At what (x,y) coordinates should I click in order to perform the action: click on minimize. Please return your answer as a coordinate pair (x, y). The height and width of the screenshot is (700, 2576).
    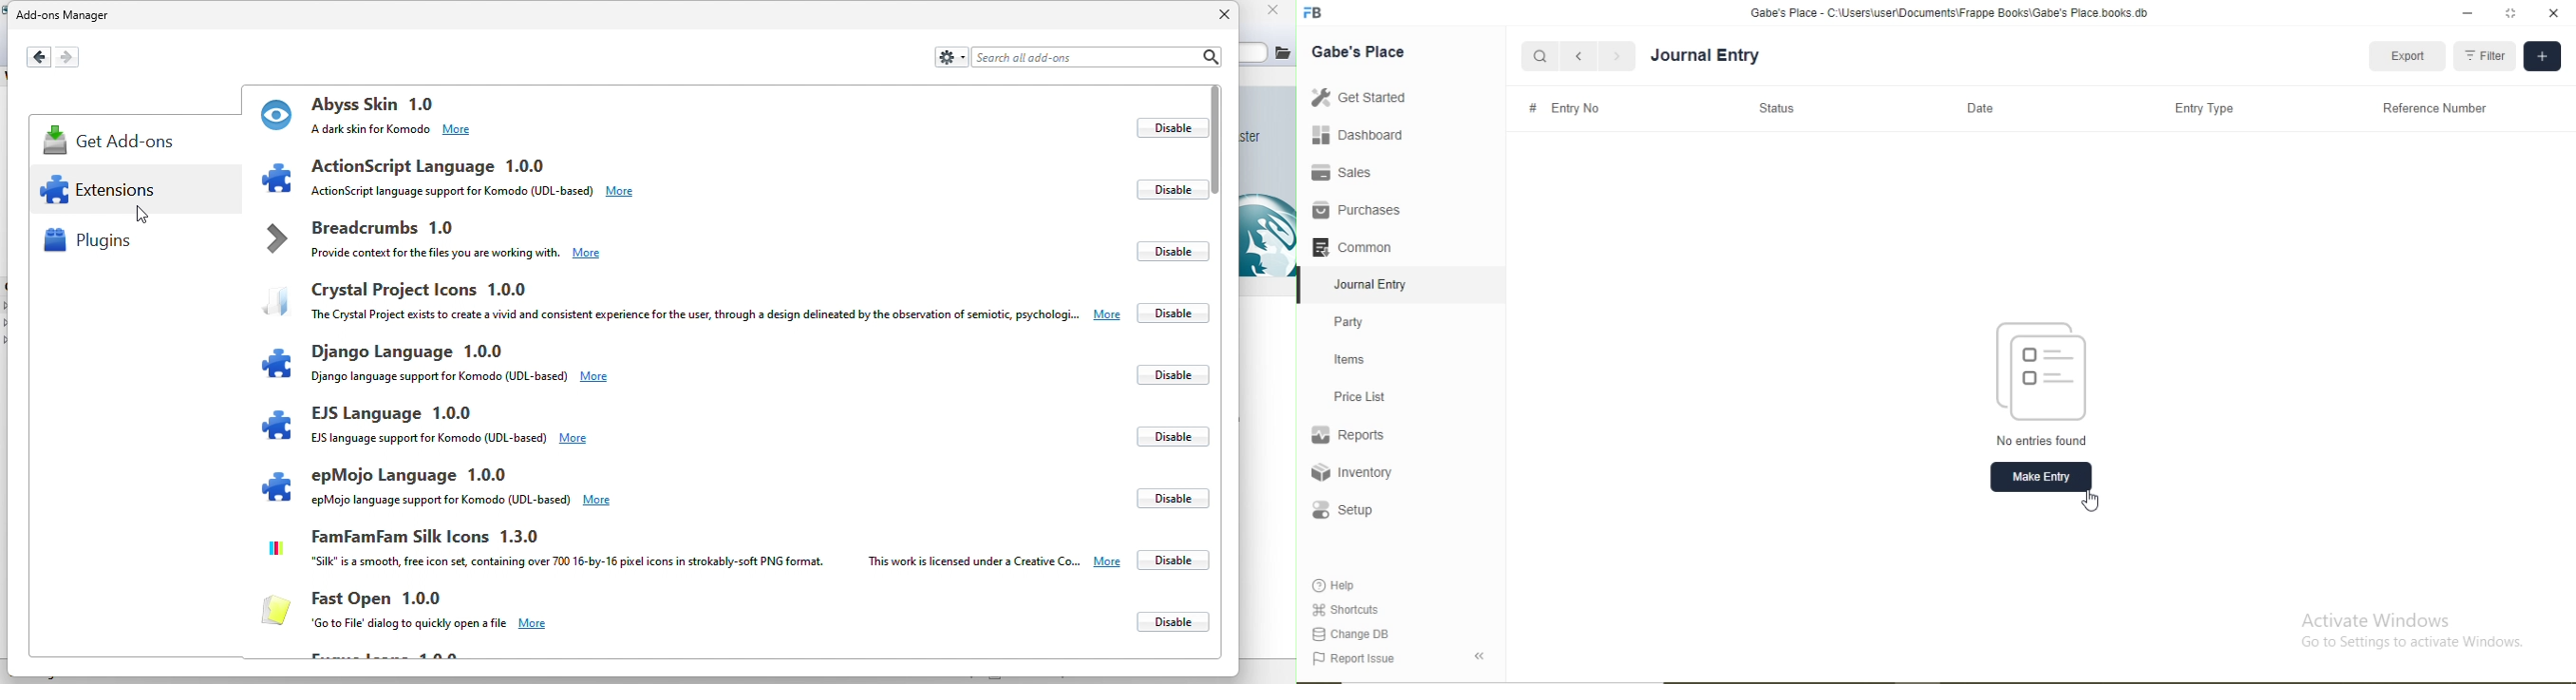
    Looking at the image, I should click on (2465, 14).